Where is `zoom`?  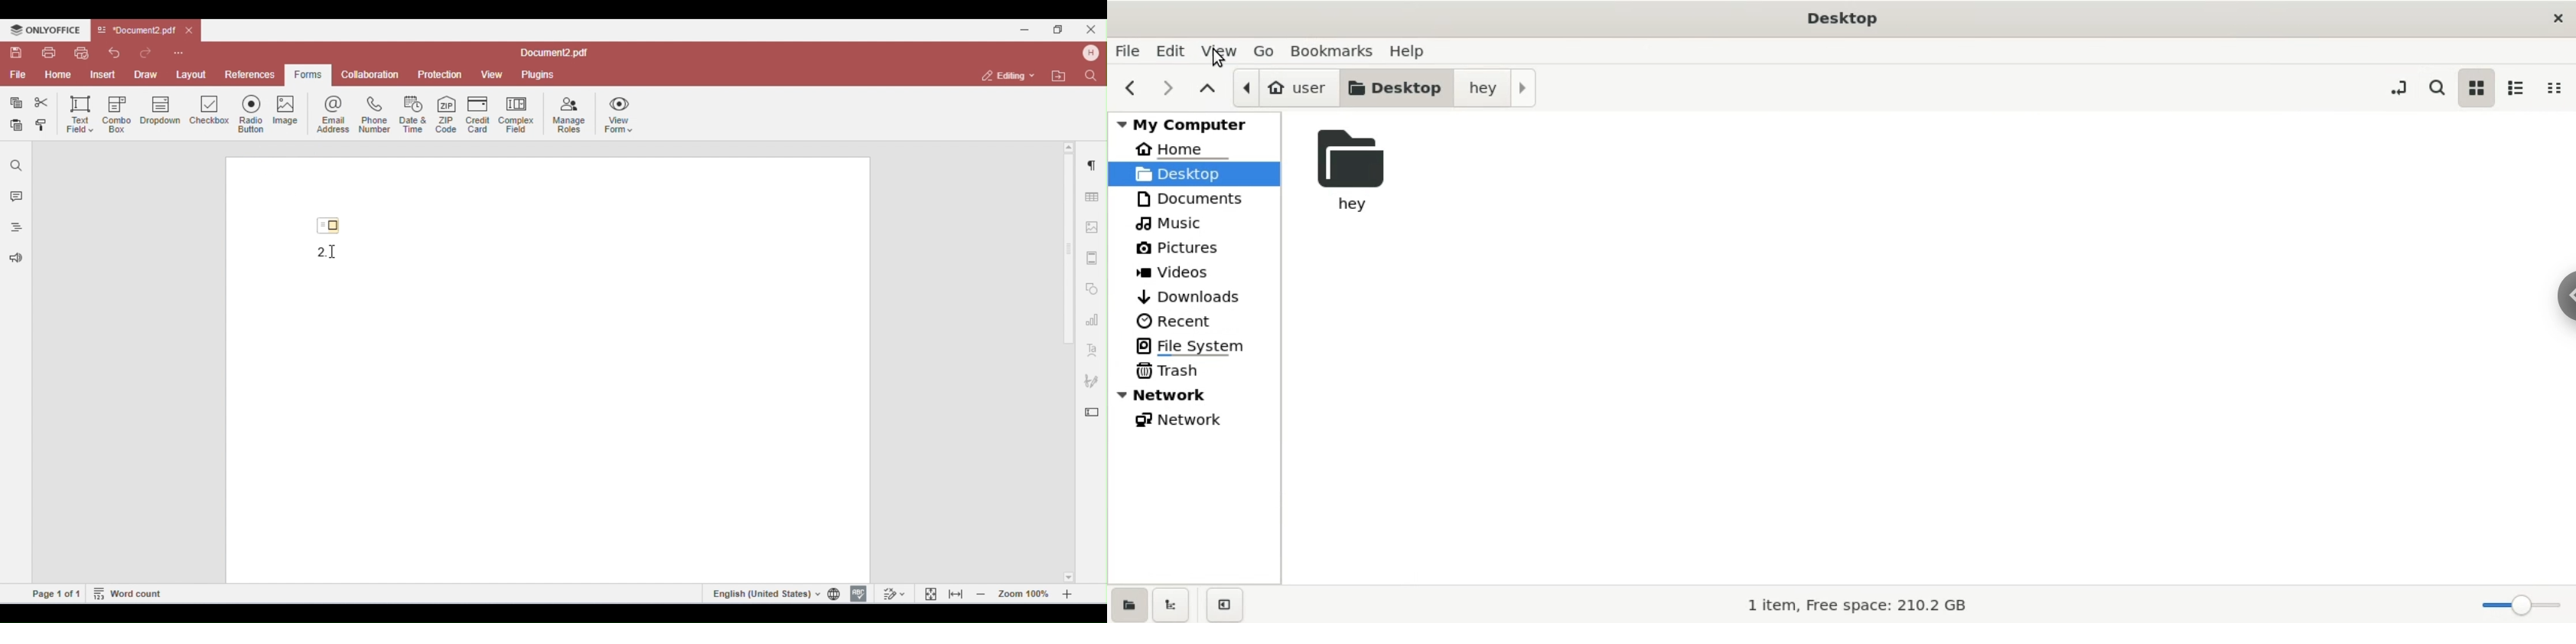 zoom is located at coordinates (2523, 606).